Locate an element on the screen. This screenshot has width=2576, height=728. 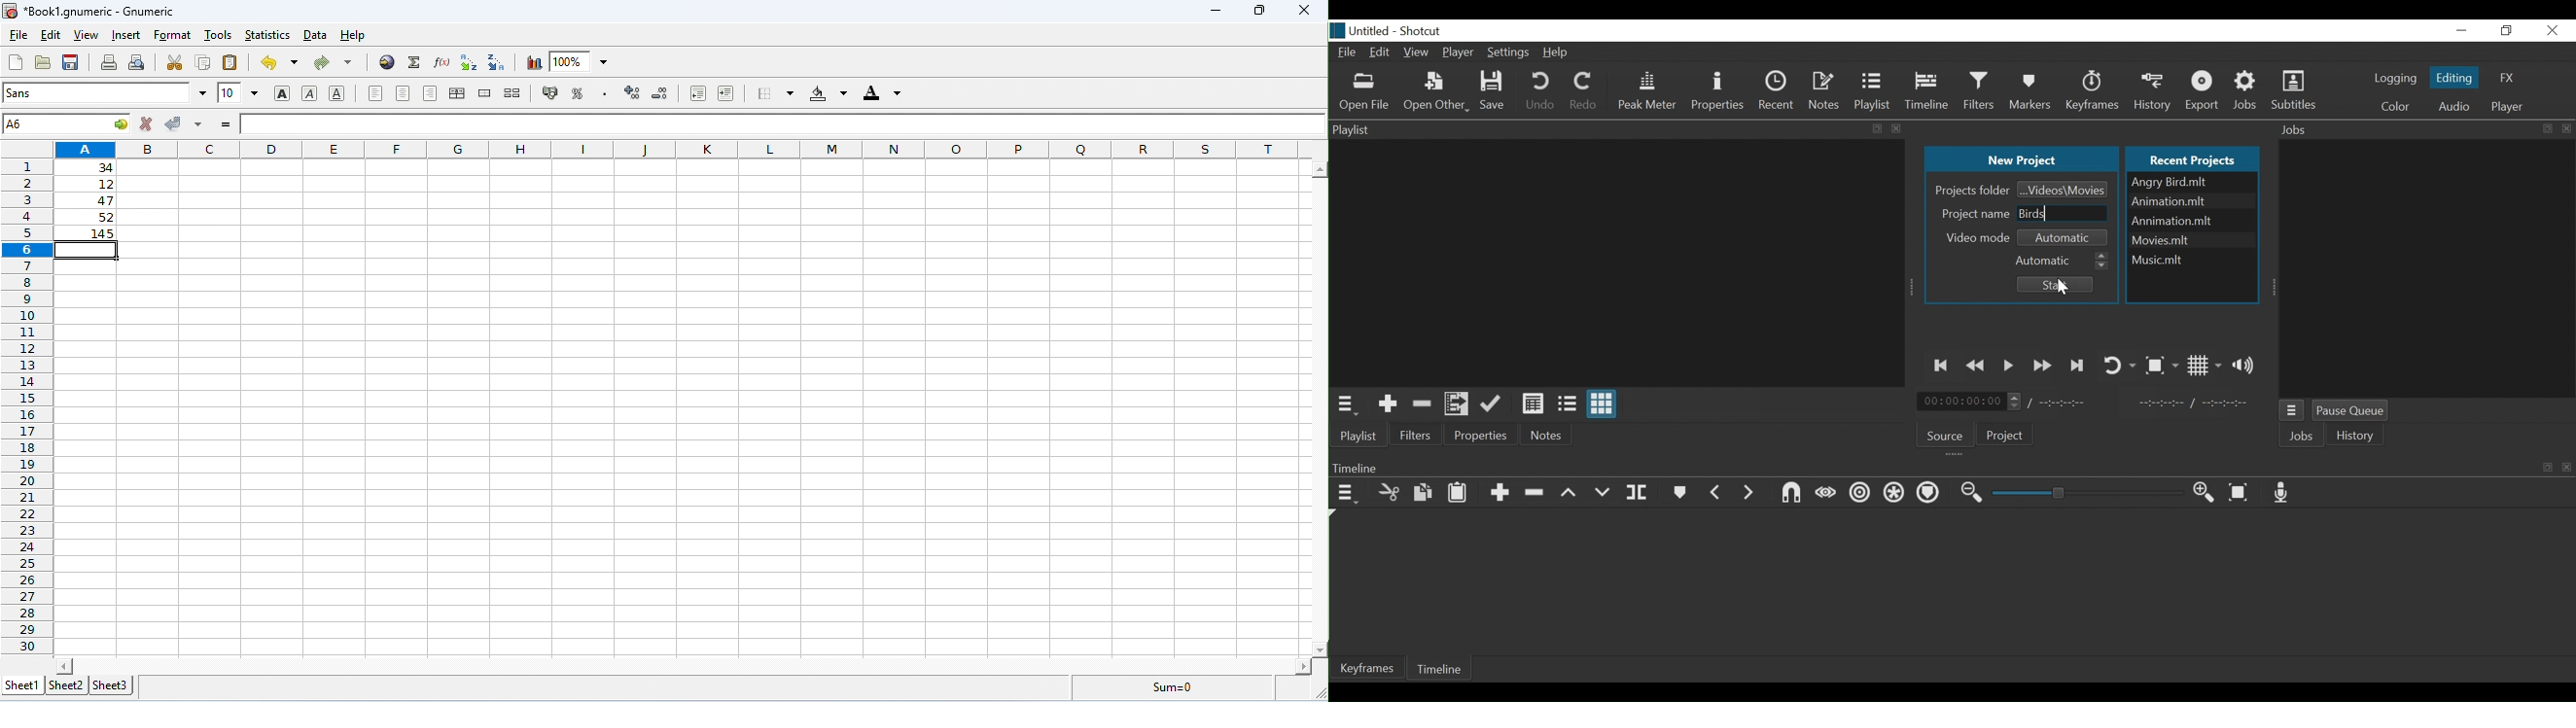
underline is located at coordinates (336, 92).